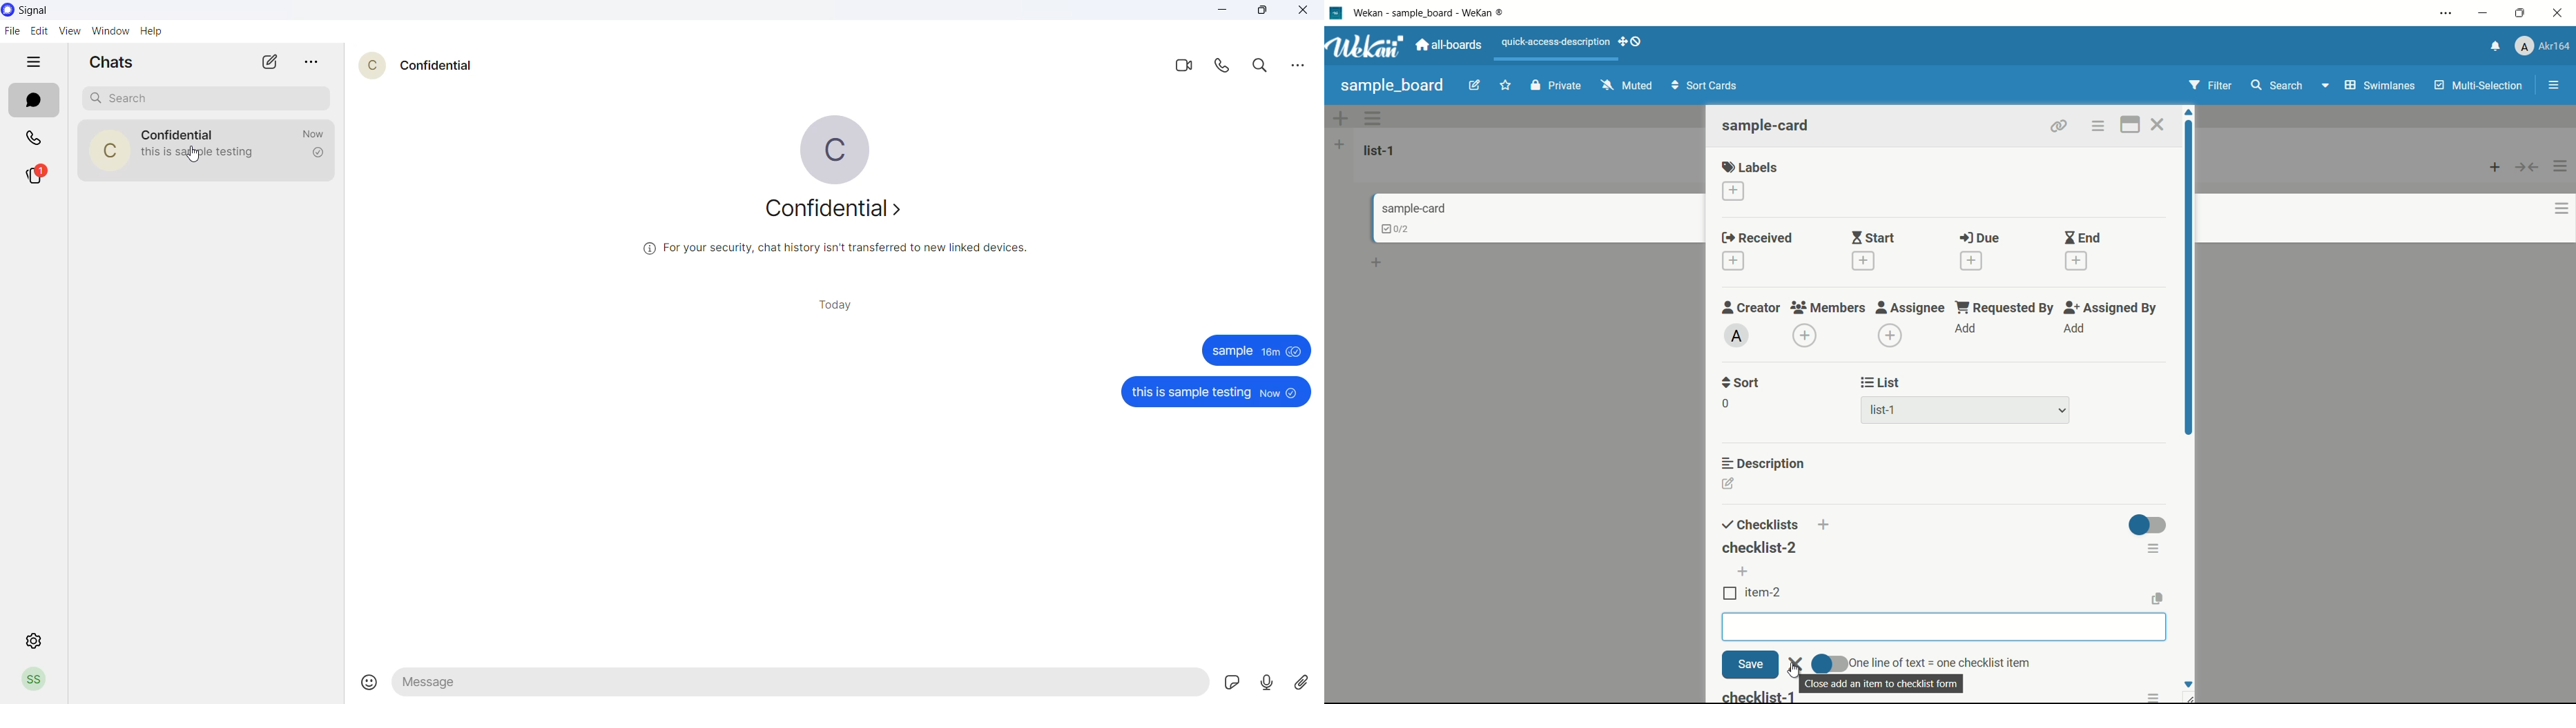 Image resolution: width=2576 pixels, height=728 pixels. I want to click on notifications, so click(2493, 45).